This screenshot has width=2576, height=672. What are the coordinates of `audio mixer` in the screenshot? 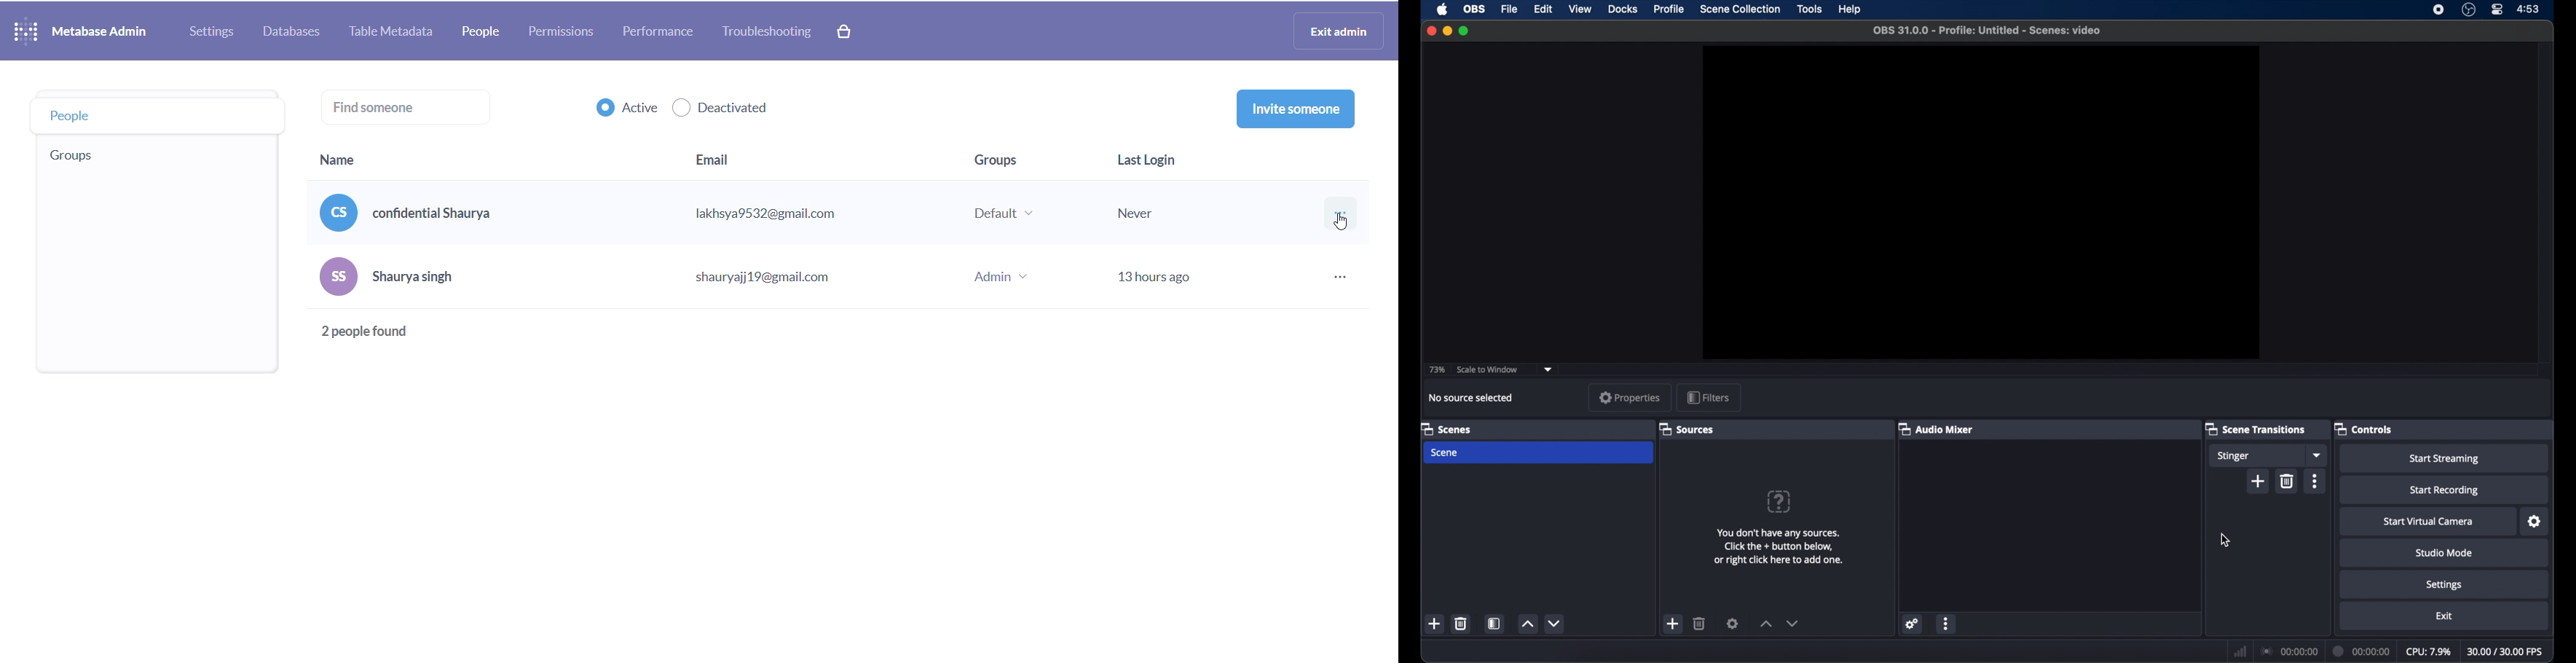 It's located at (1937, 430).